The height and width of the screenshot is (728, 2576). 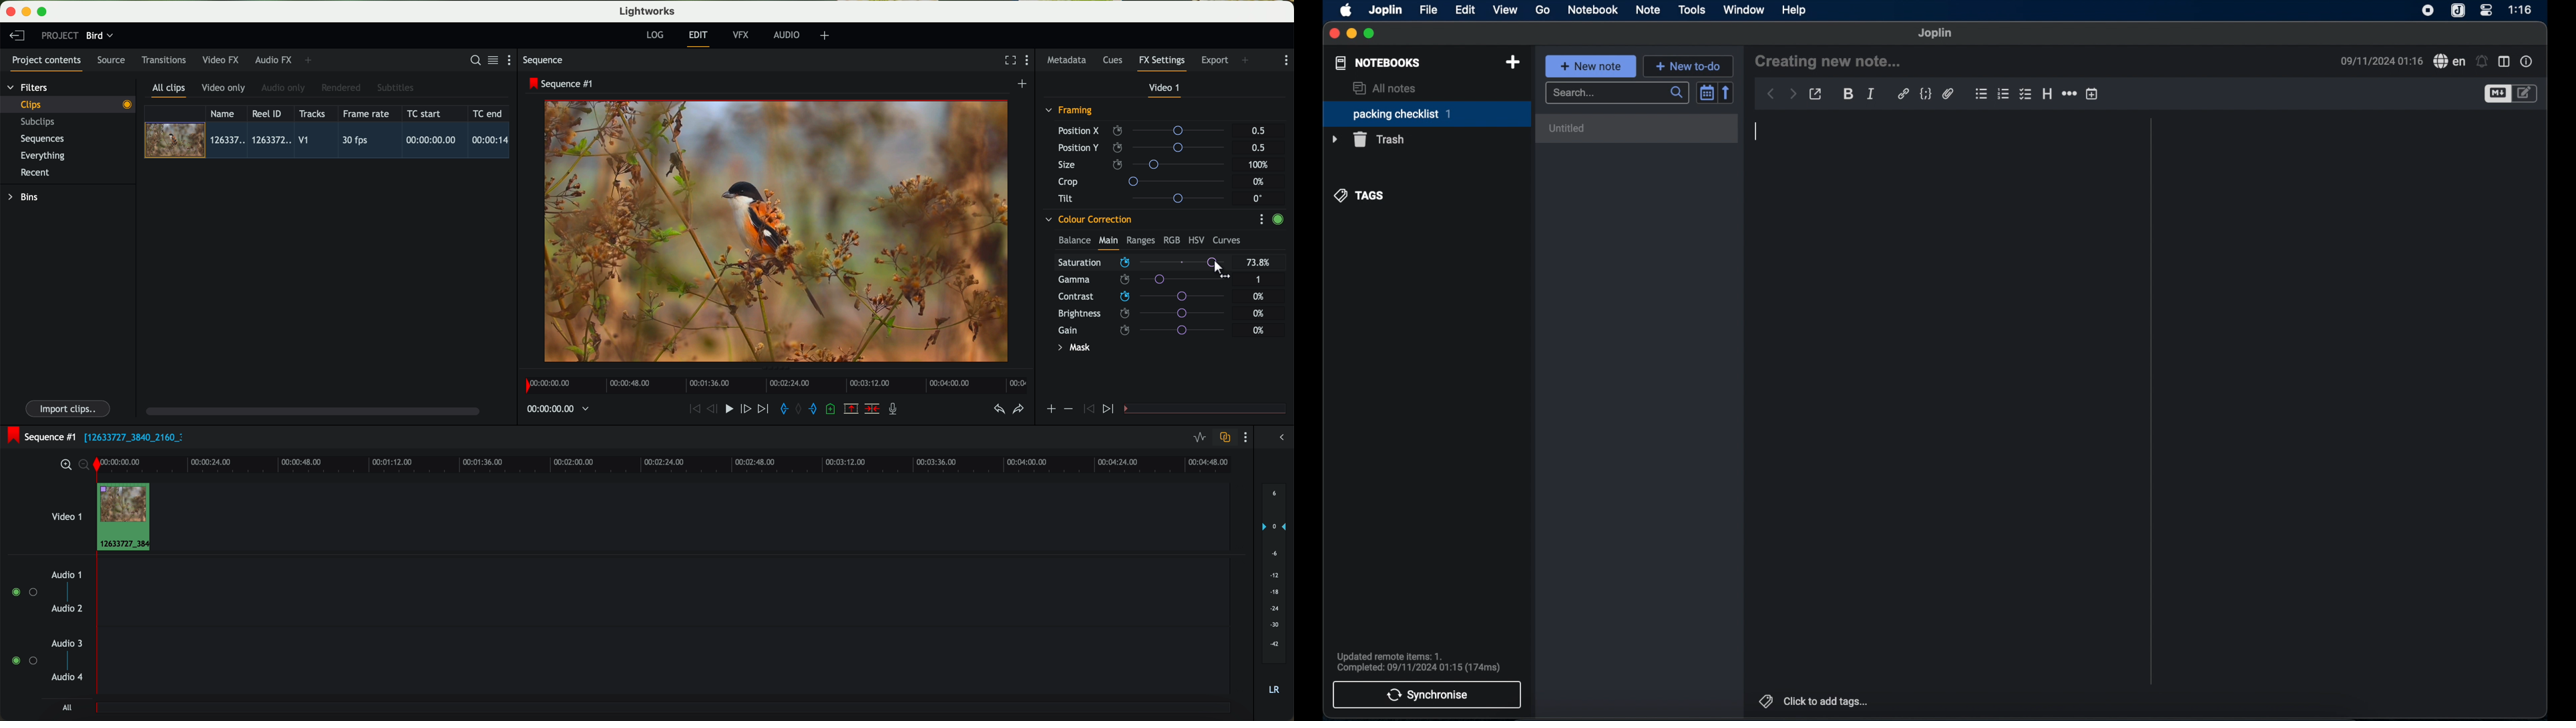 What do you see at coordinates (2497, 94) in the screenshot?
I see `toggle editor` at bounding box center [2497, 94].